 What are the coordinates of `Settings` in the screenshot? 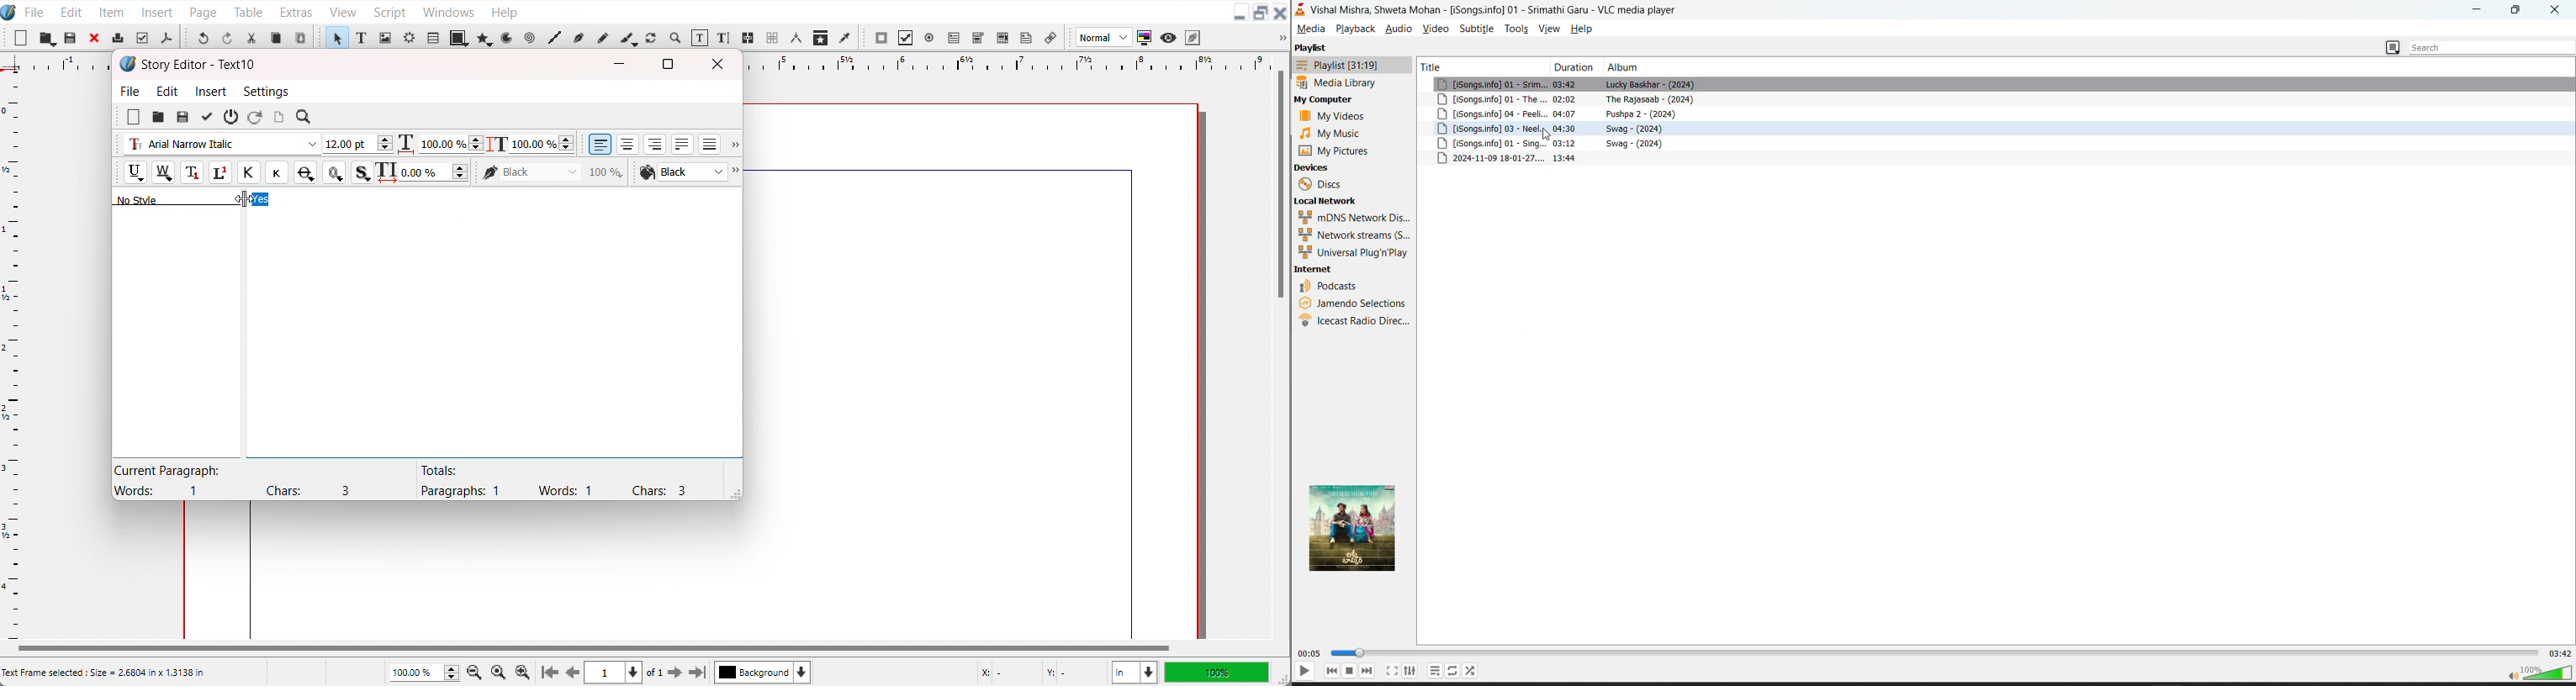 It's located at (266, 91).